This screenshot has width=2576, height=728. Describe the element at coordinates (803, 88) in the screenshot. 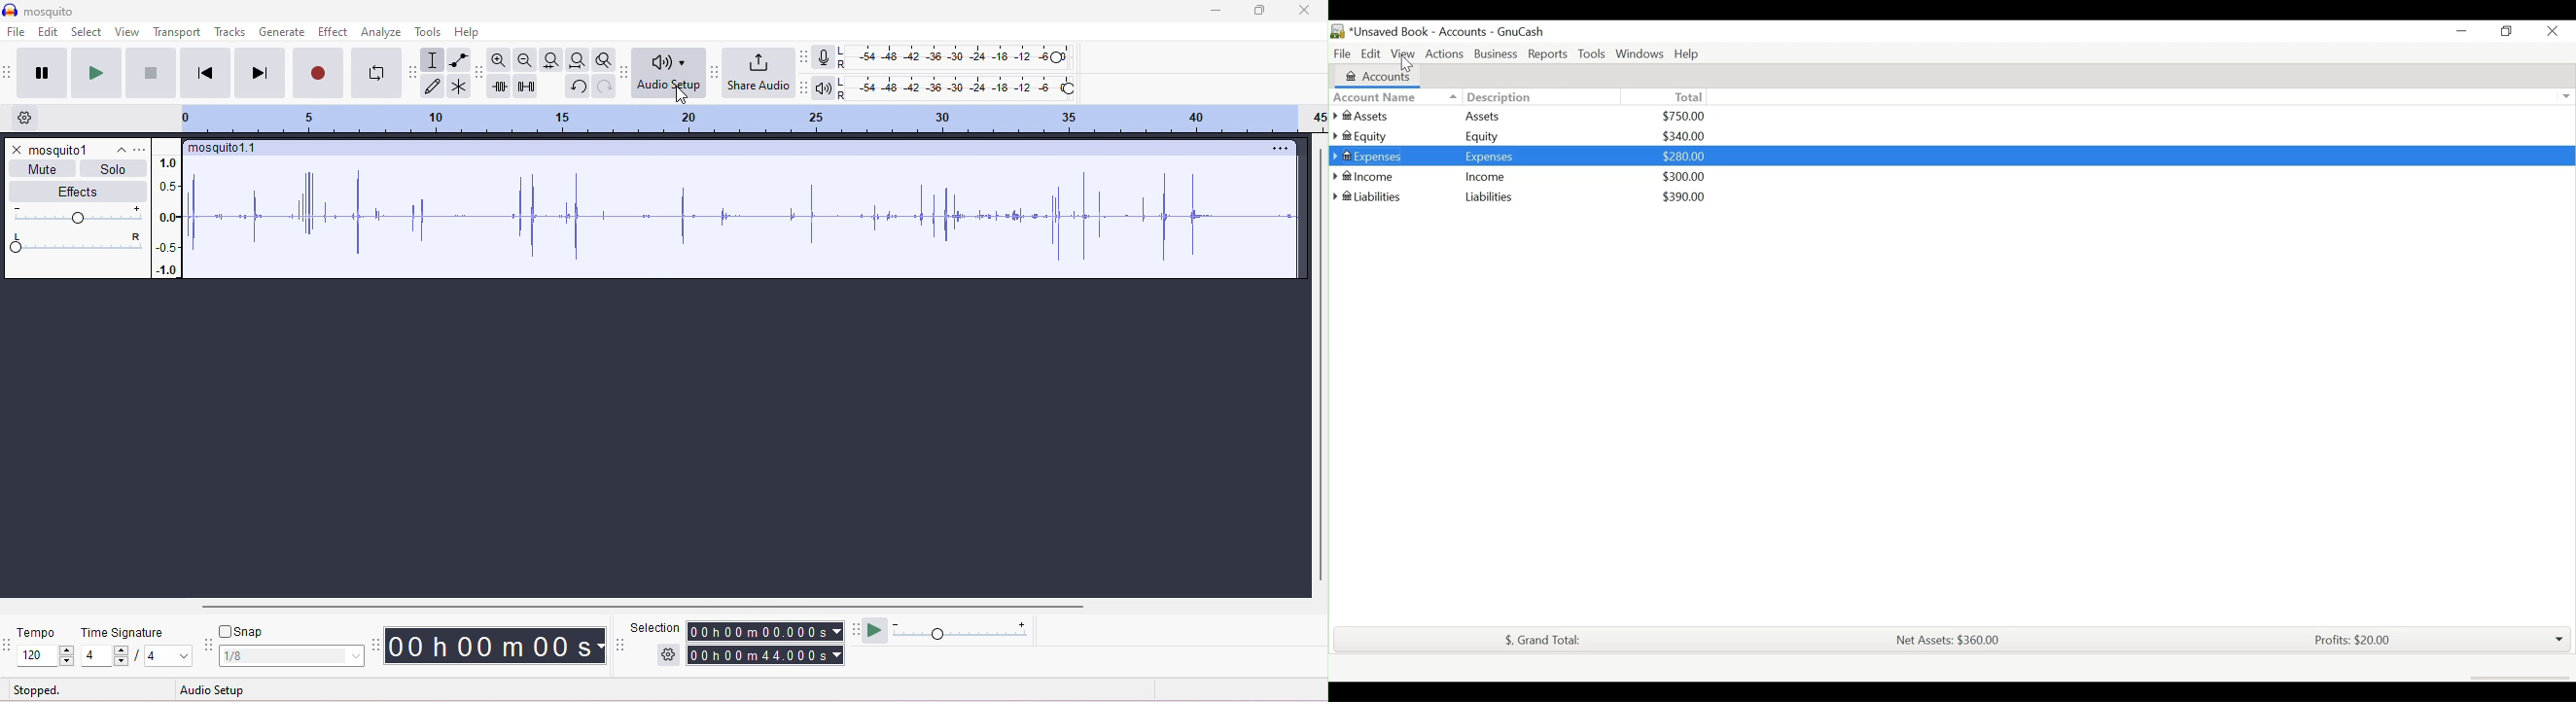

I see `audio set up tool bar` at that location.